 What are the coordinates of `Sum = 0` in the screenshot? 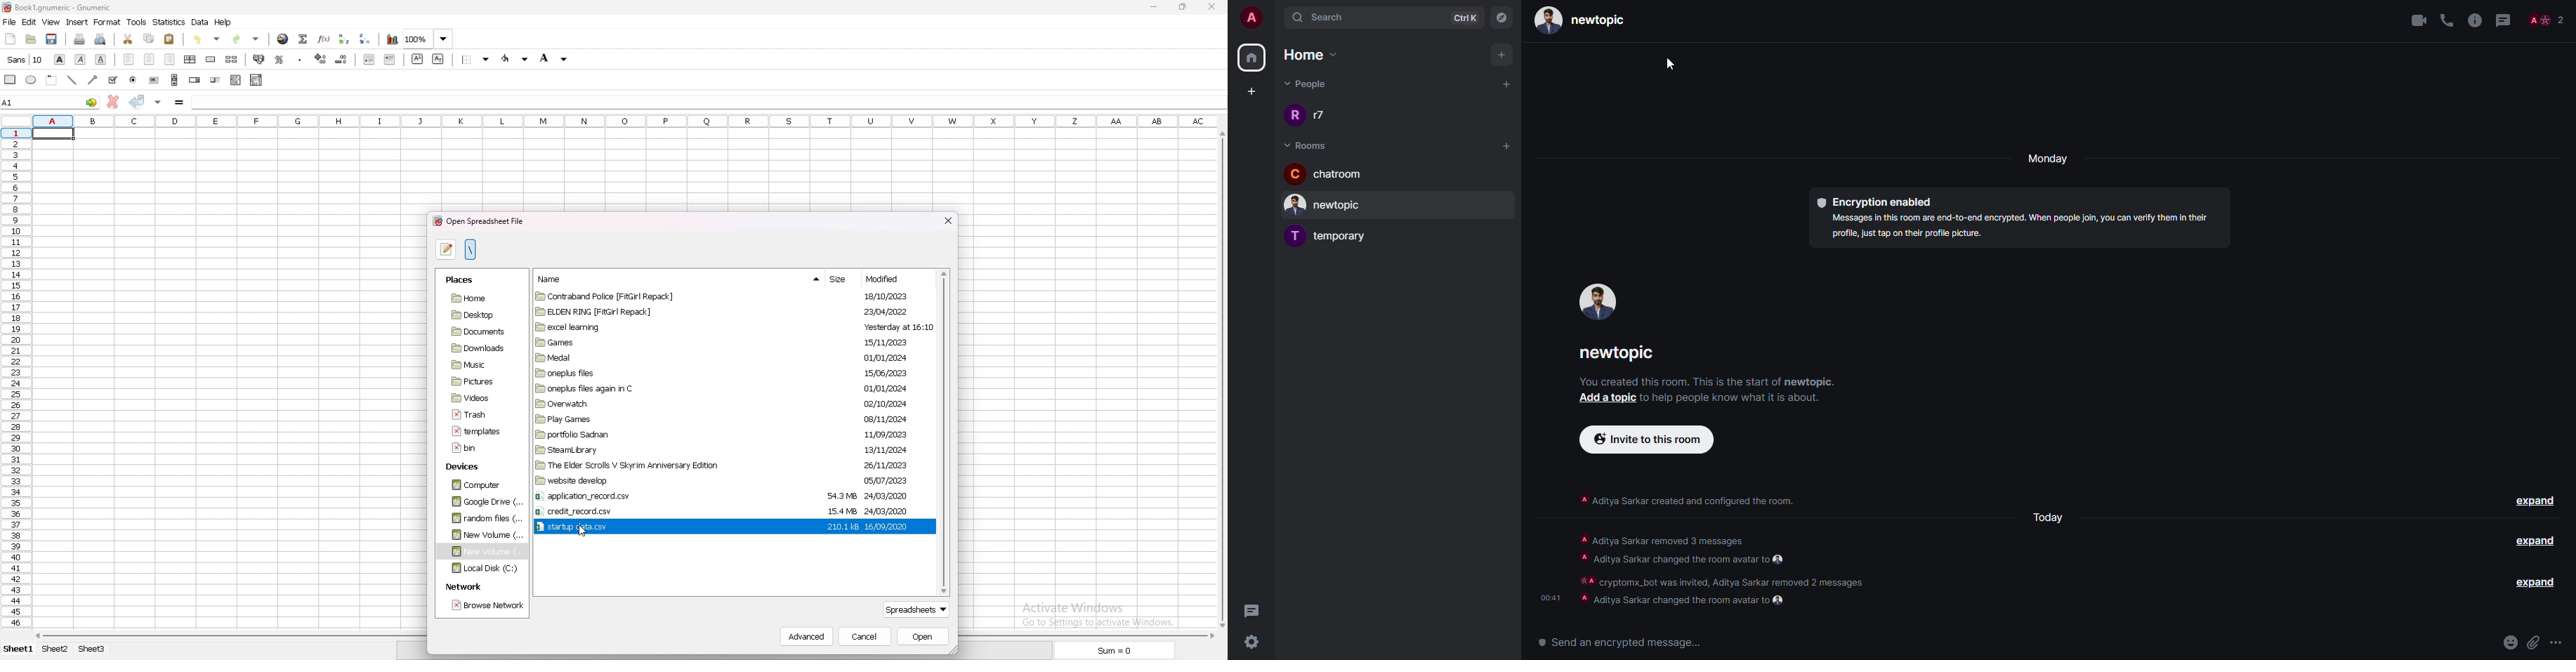 It's located at (1112, 647).